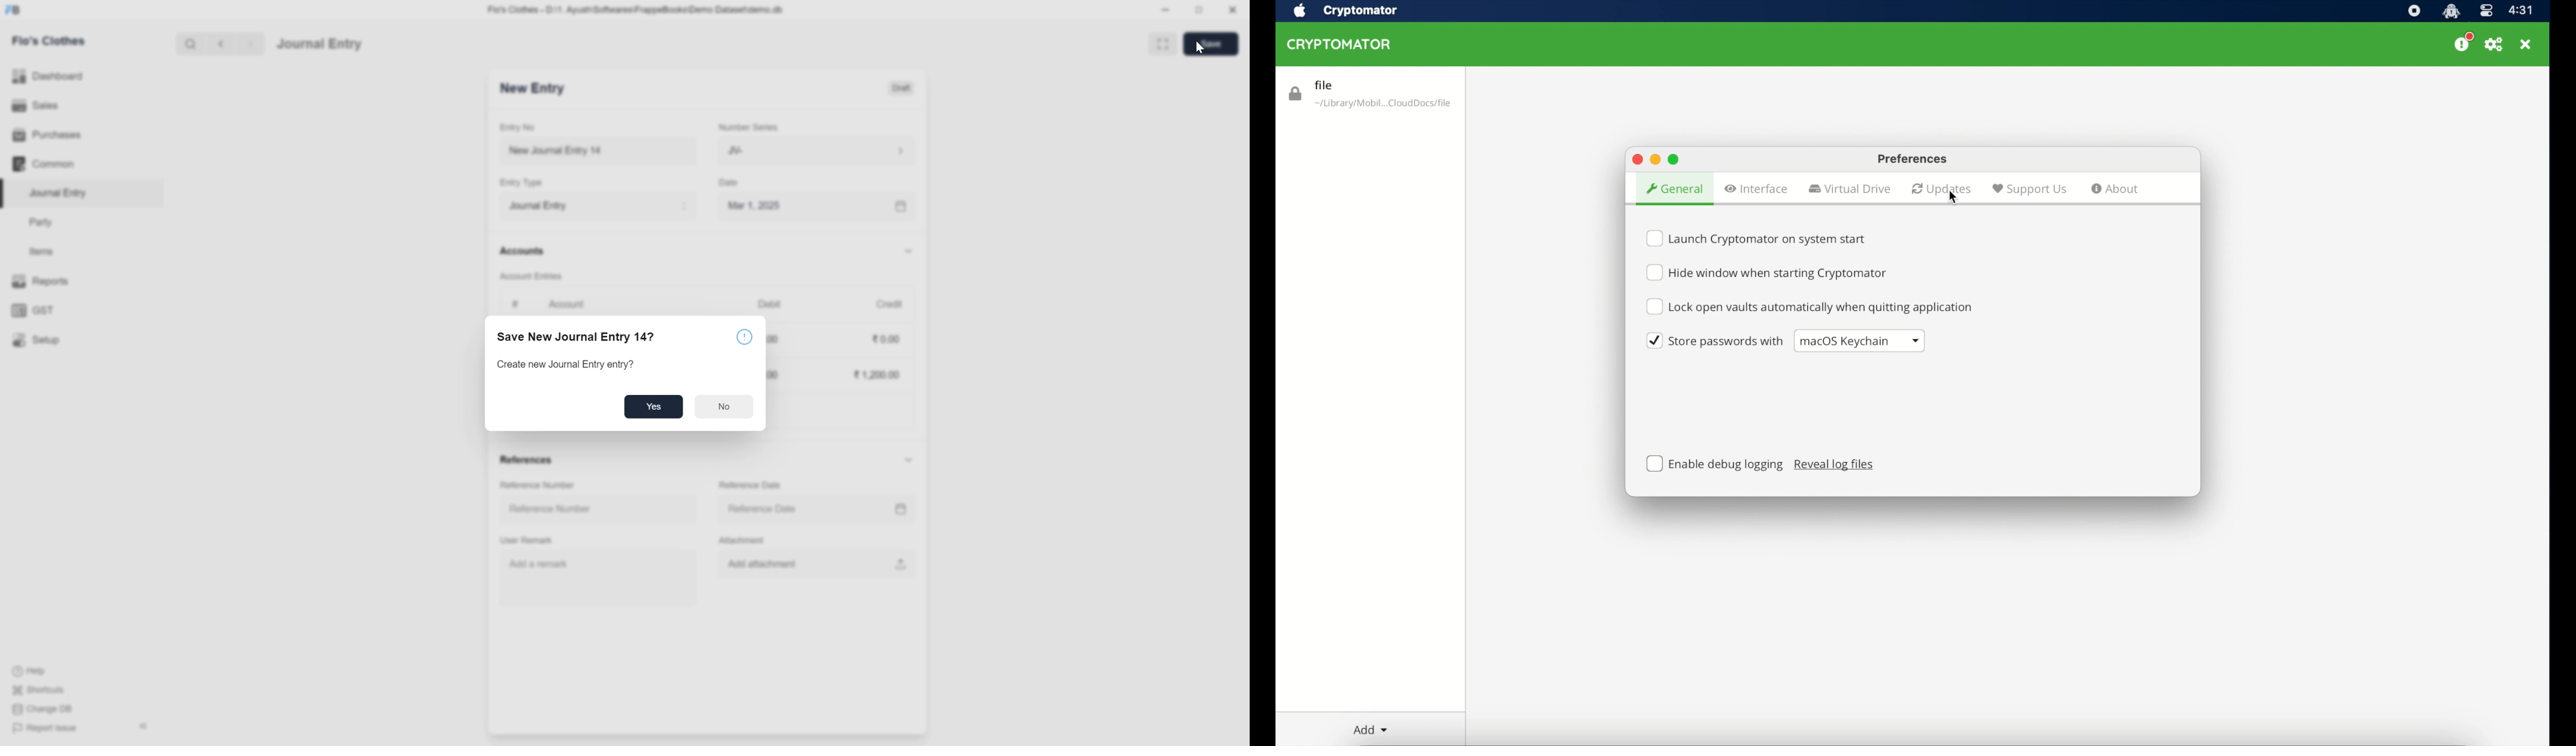 The width and height of the screenshot is (2576, 756). I want to click on Reference Date, so click(764, 509).